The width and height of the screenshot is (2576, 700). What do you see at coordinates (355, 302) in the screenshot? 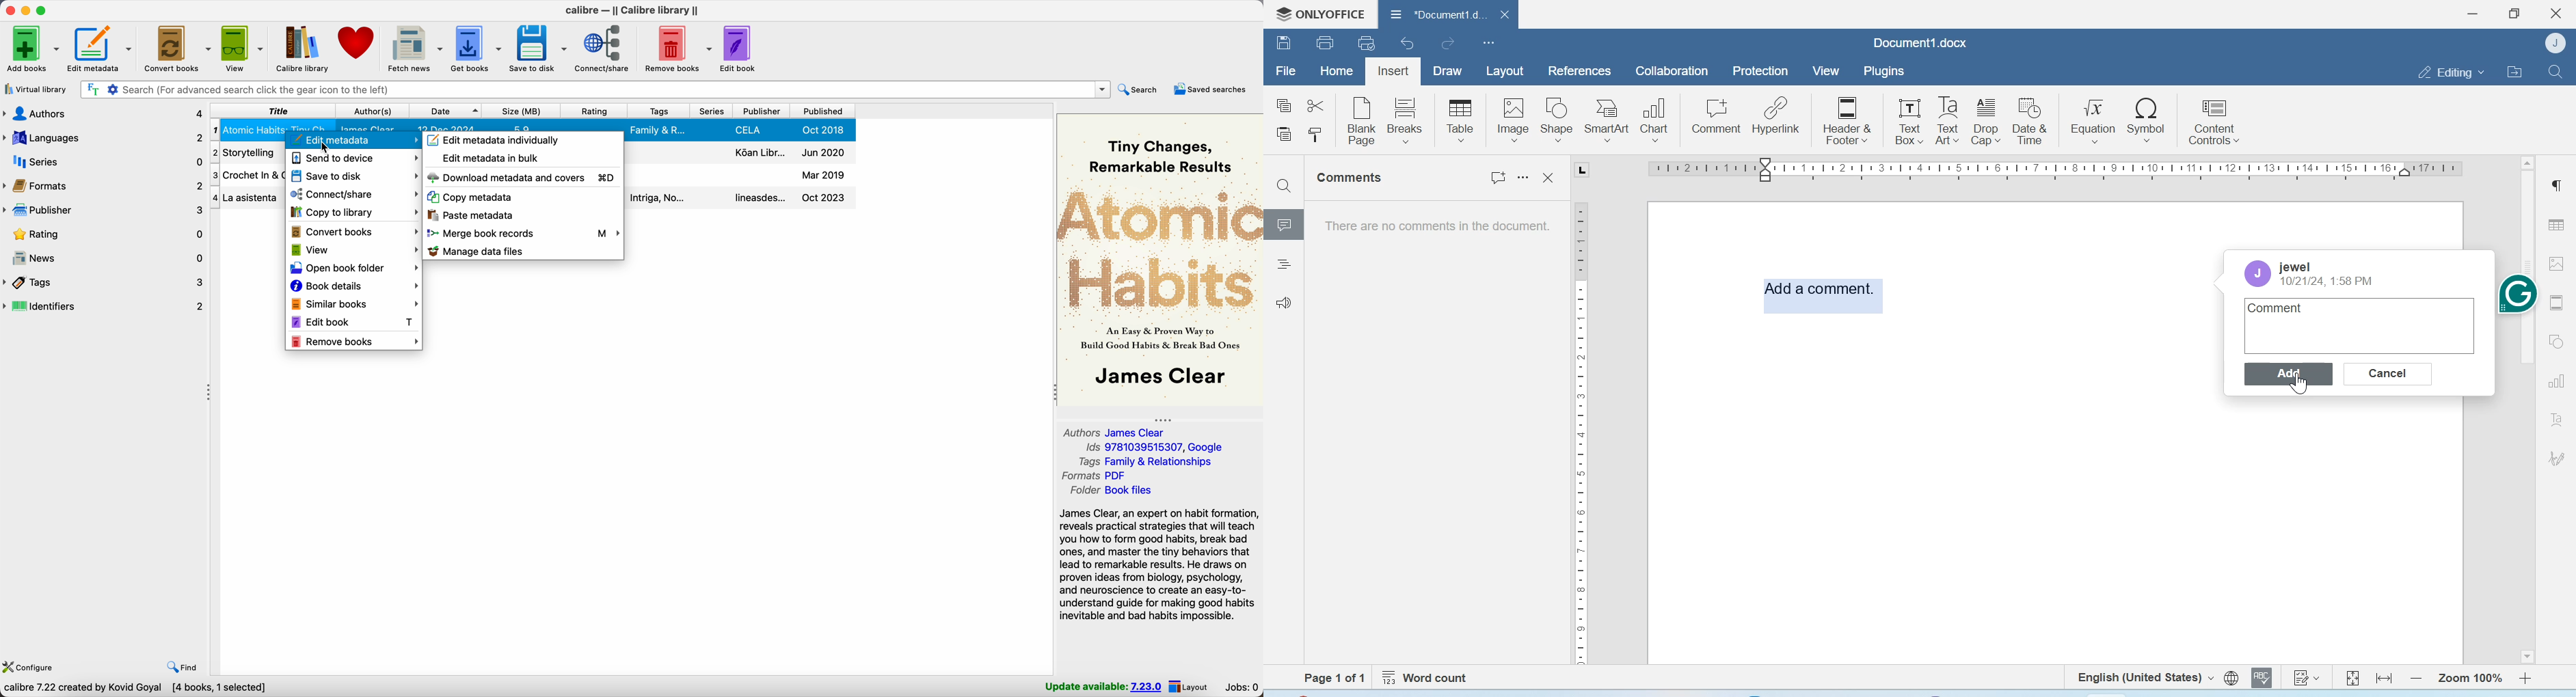
I see `similar books` at bounding box center [355, 302].